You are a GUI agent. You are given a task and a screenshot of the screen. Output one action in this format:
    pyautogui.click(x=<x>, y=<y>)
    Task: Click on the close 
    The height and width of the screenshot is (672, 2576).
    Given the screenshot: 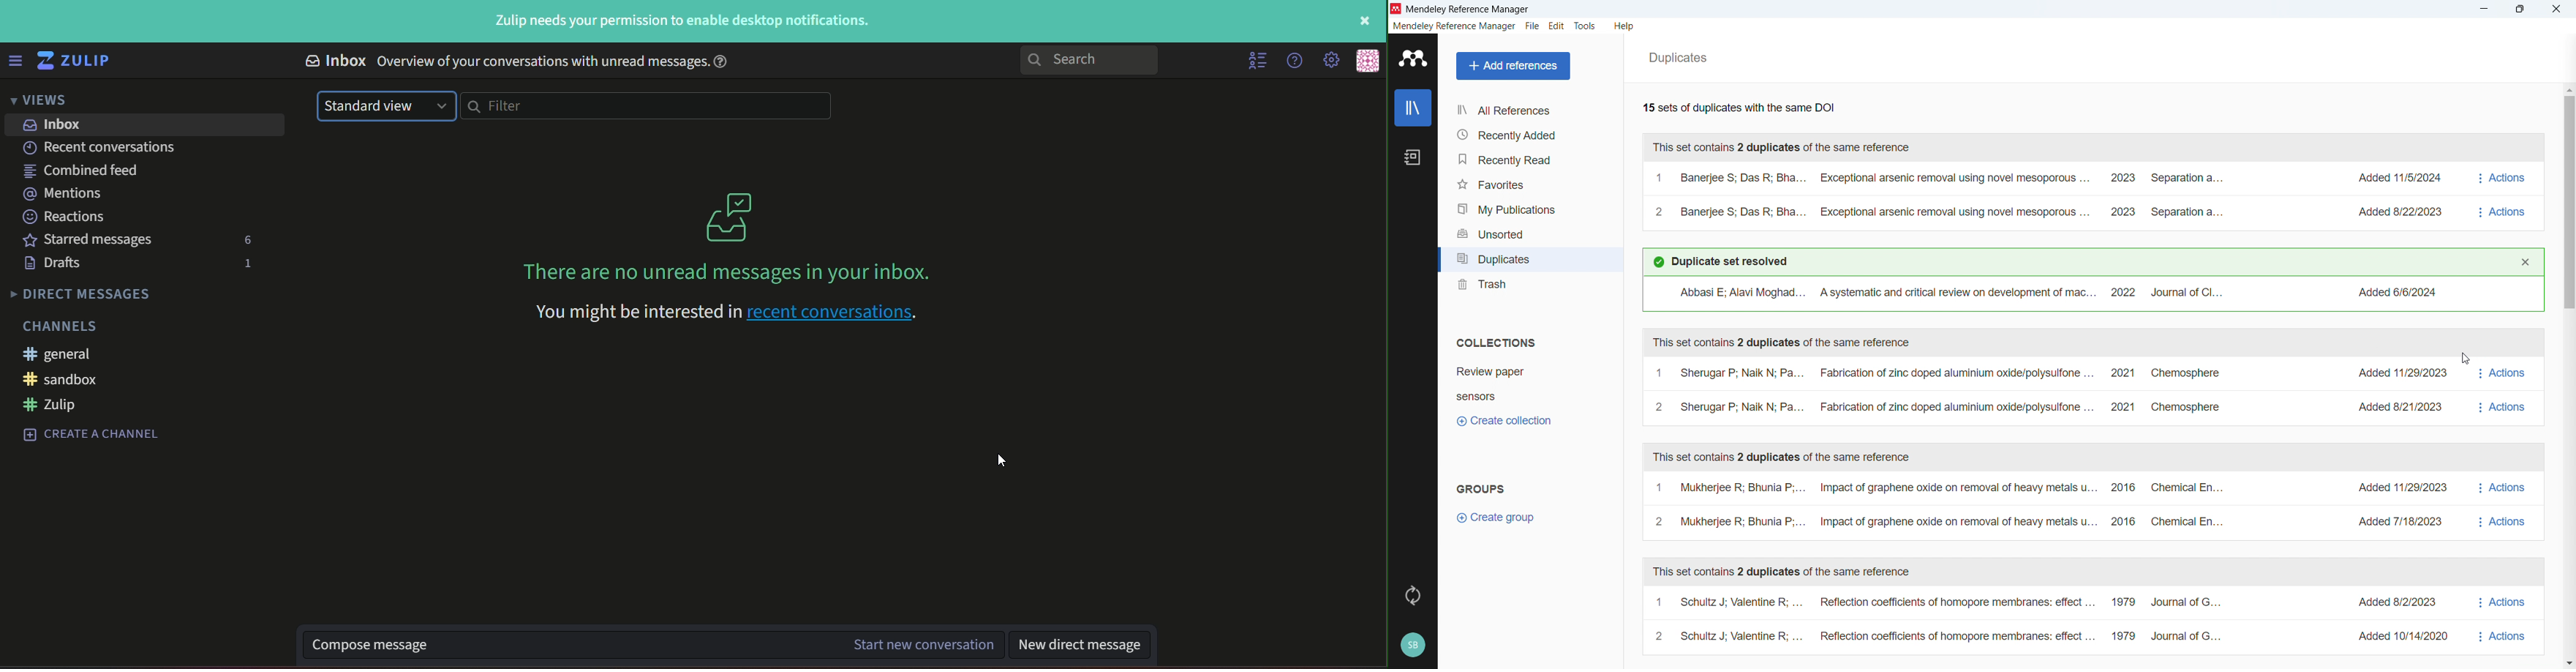 What is the action you would take?
    pyautogui.click(x=2527, y=262)
    